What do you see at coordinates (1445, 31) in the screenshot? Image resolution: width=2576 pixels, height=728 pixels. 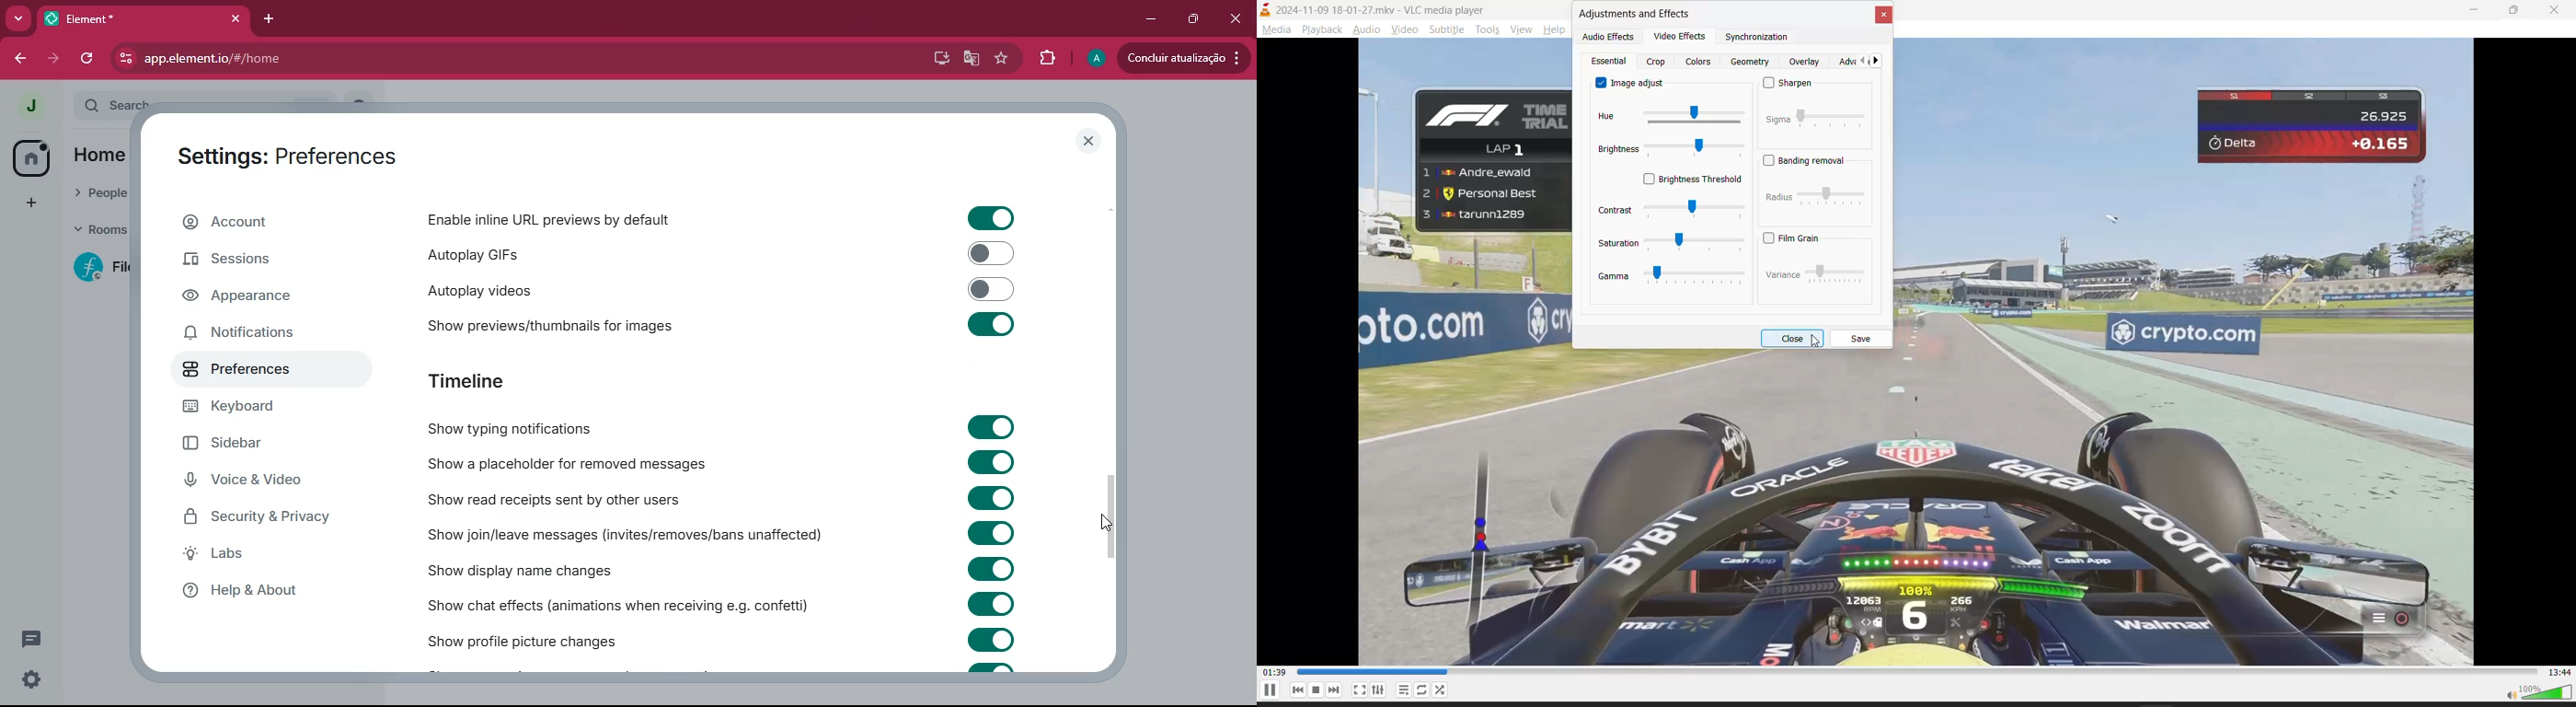 I see `subtitle` at bounding box center [1445, 31].